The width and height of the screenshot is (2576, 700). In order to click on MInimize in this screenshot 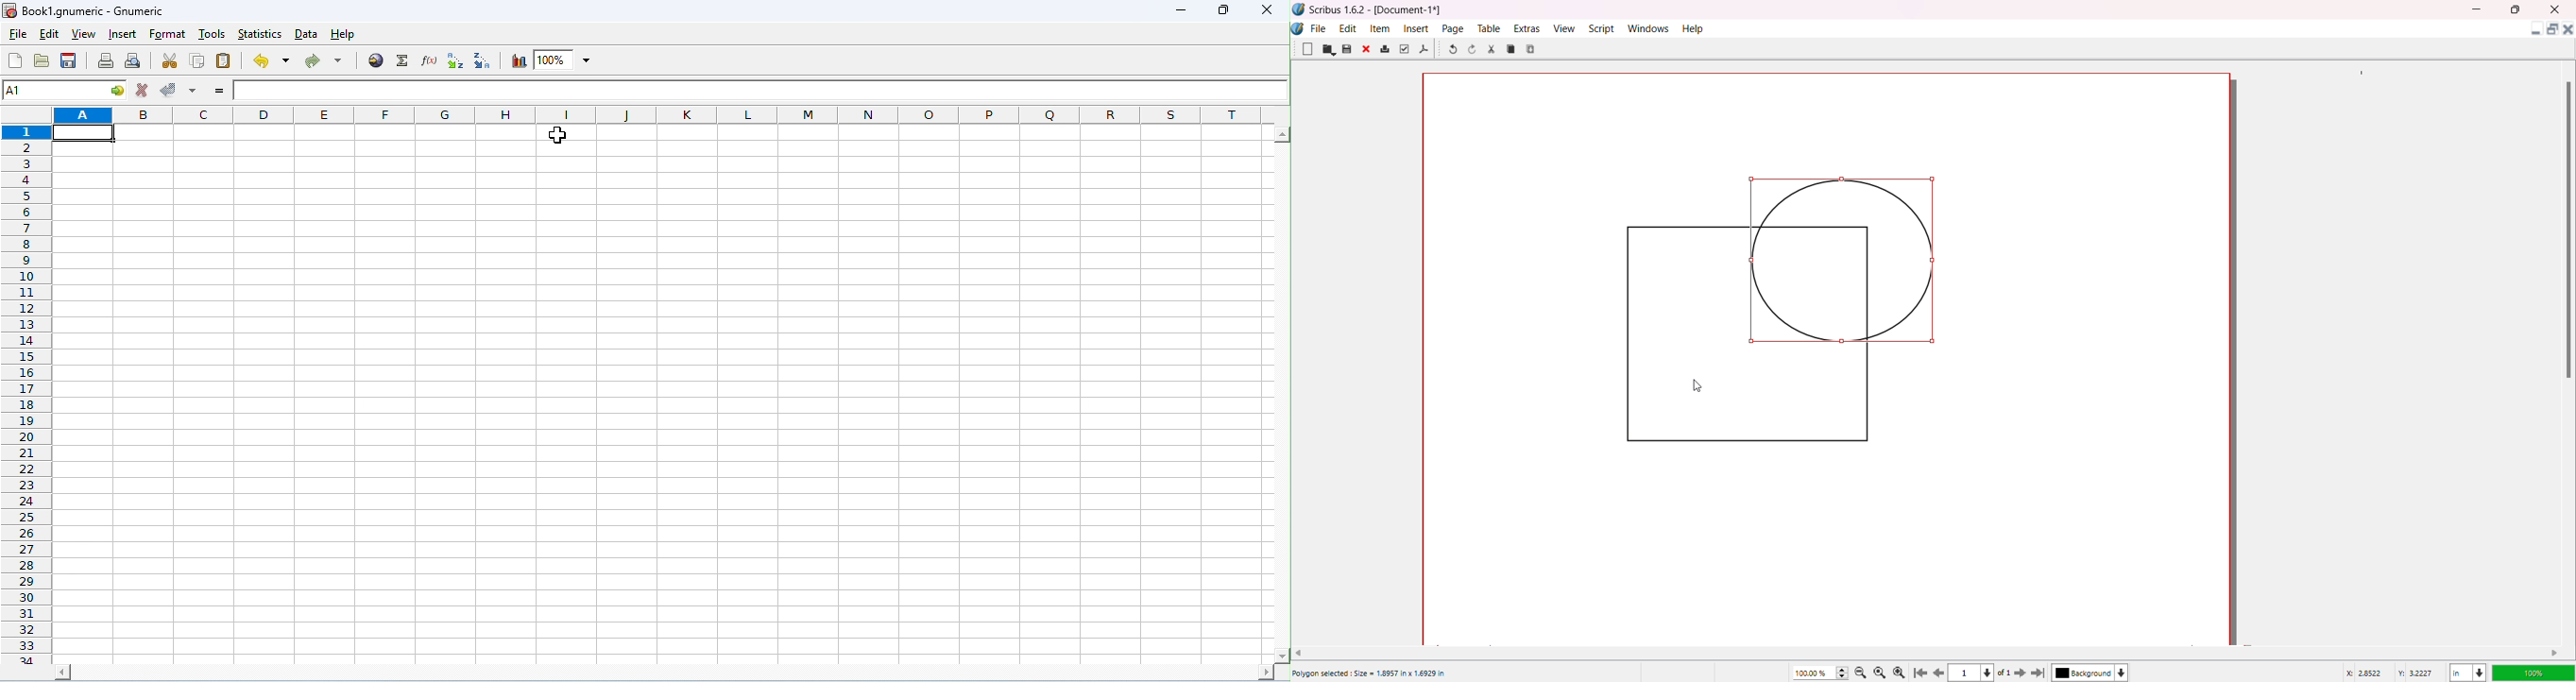, I will do `click(2480, 9)`.